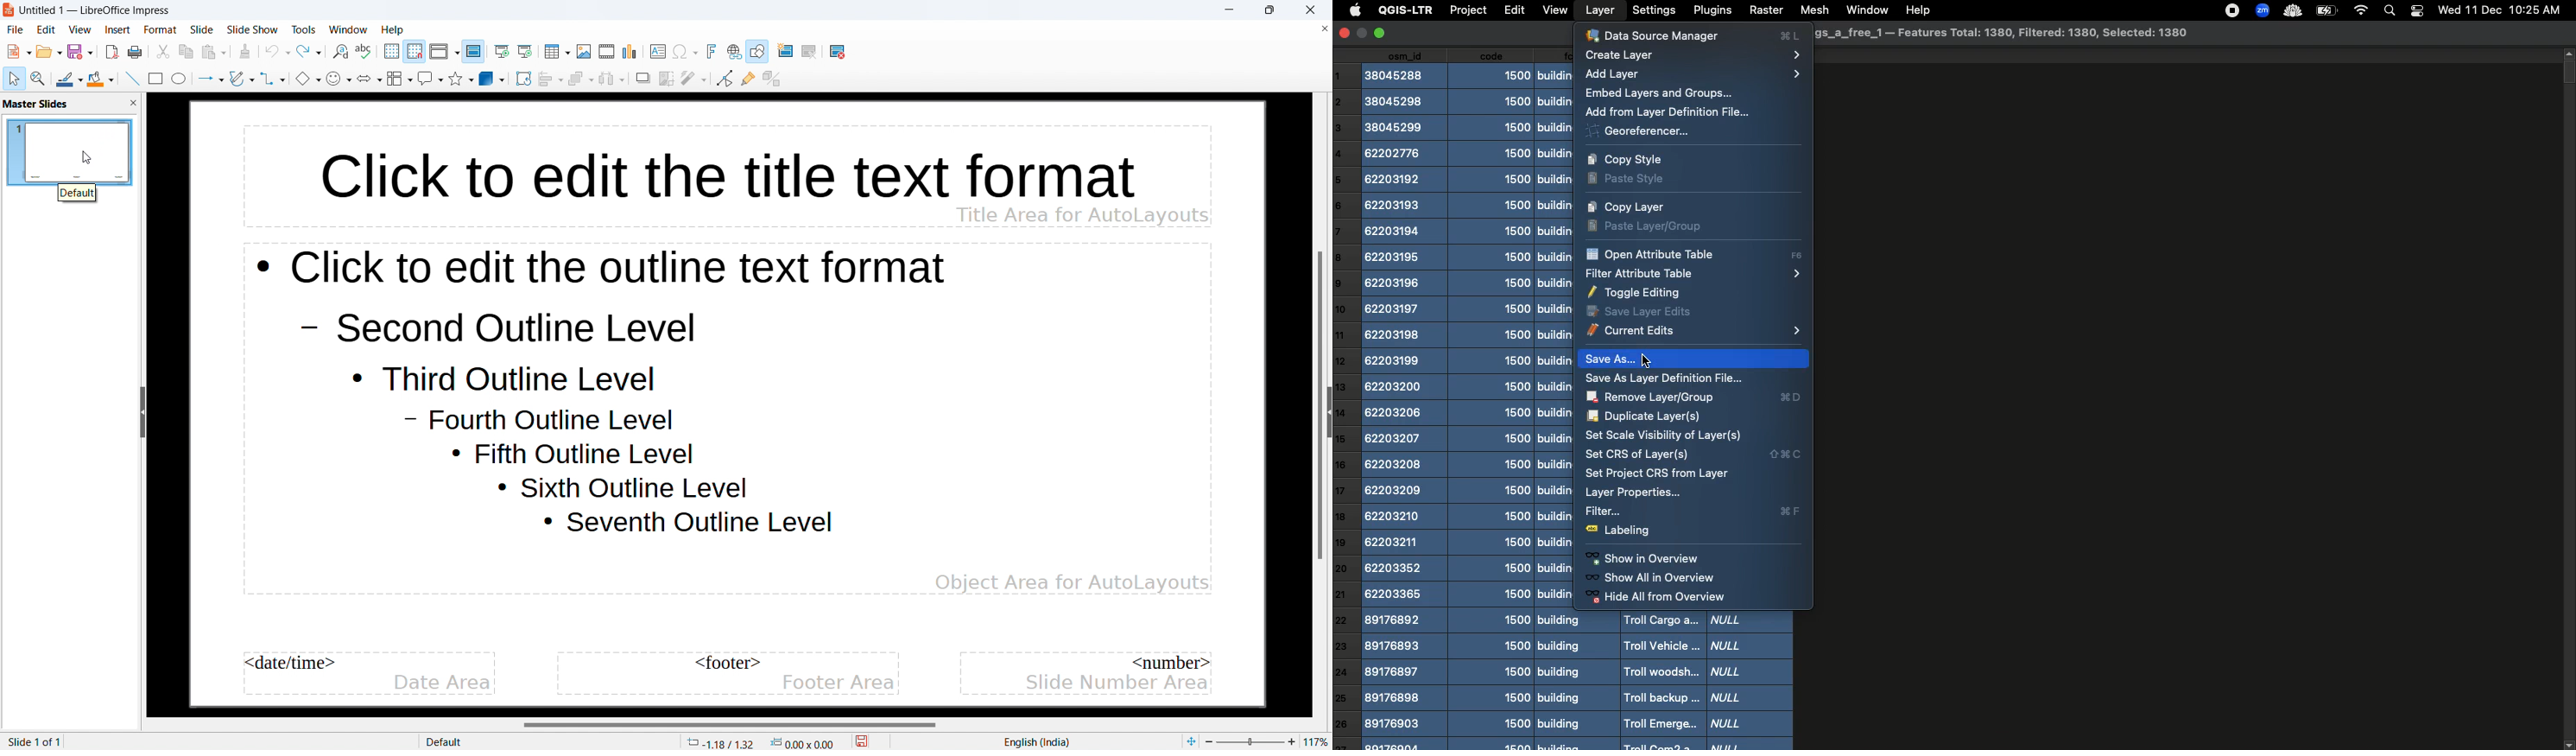  What do you see at coordinates (277, 51) in the screenshot?
I see `undo` at bounding box center [277, 51].